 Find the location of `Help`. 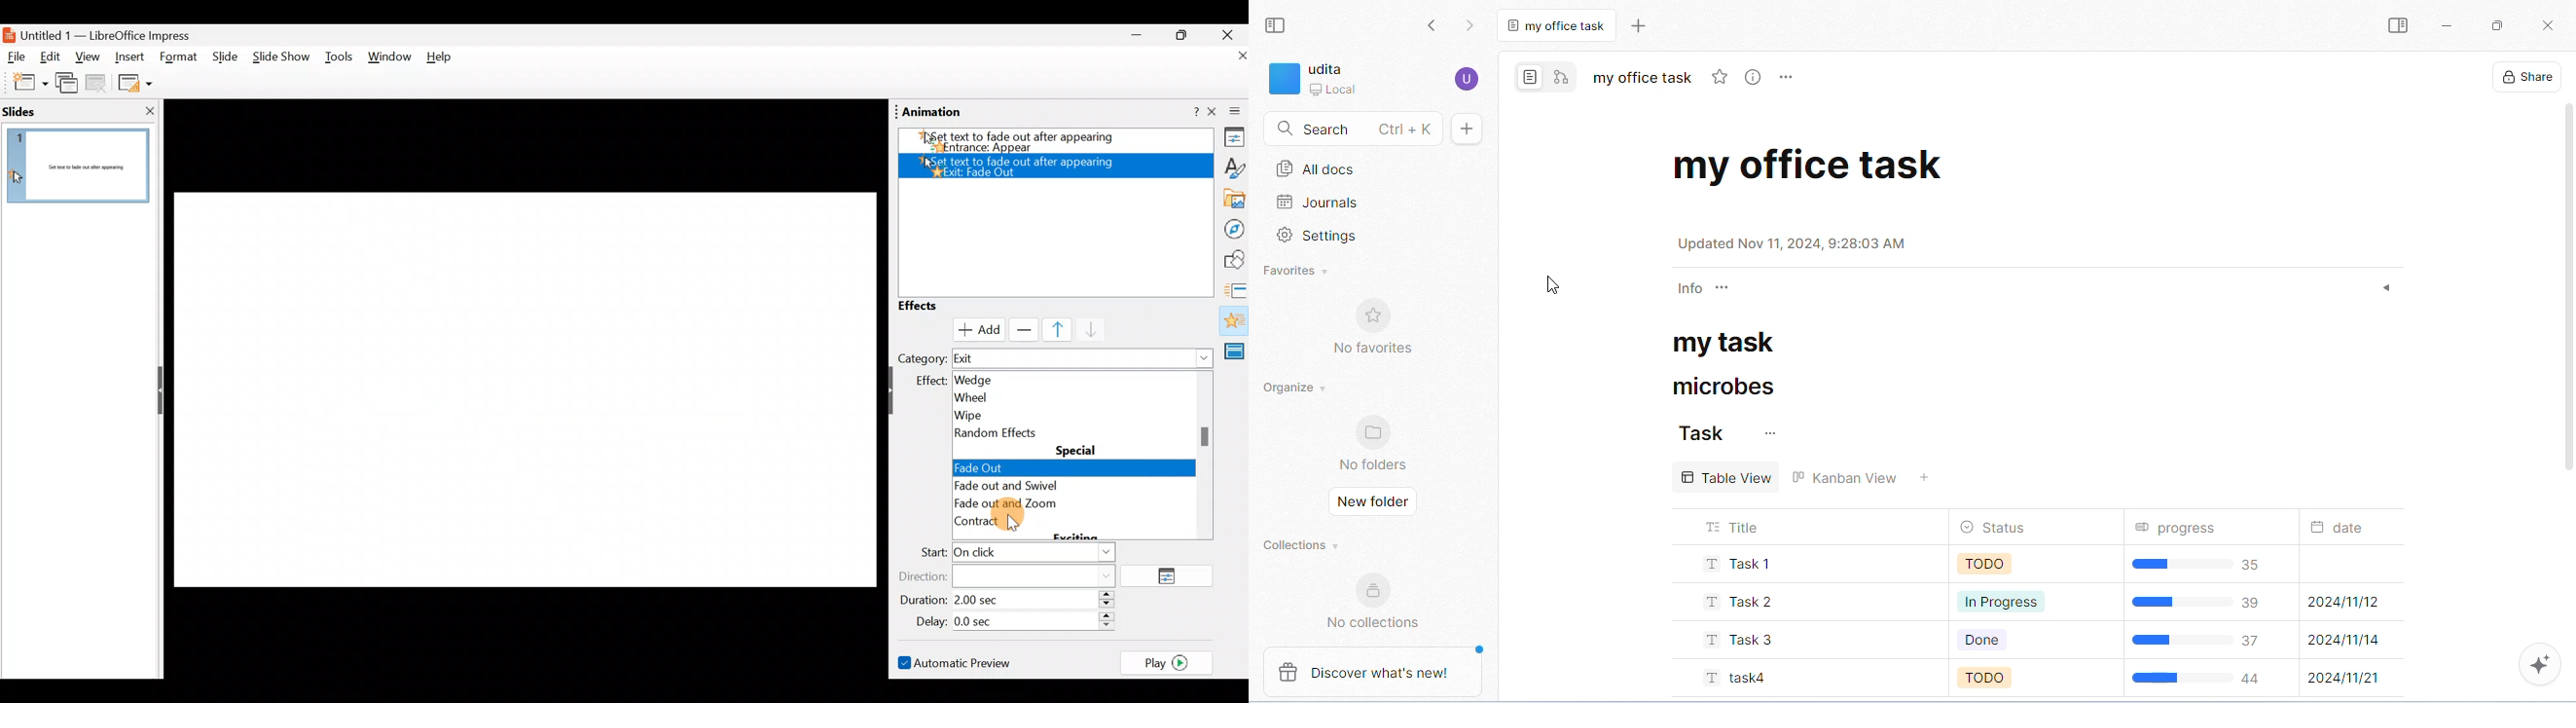

Help is located at coordinates (1187, 113).